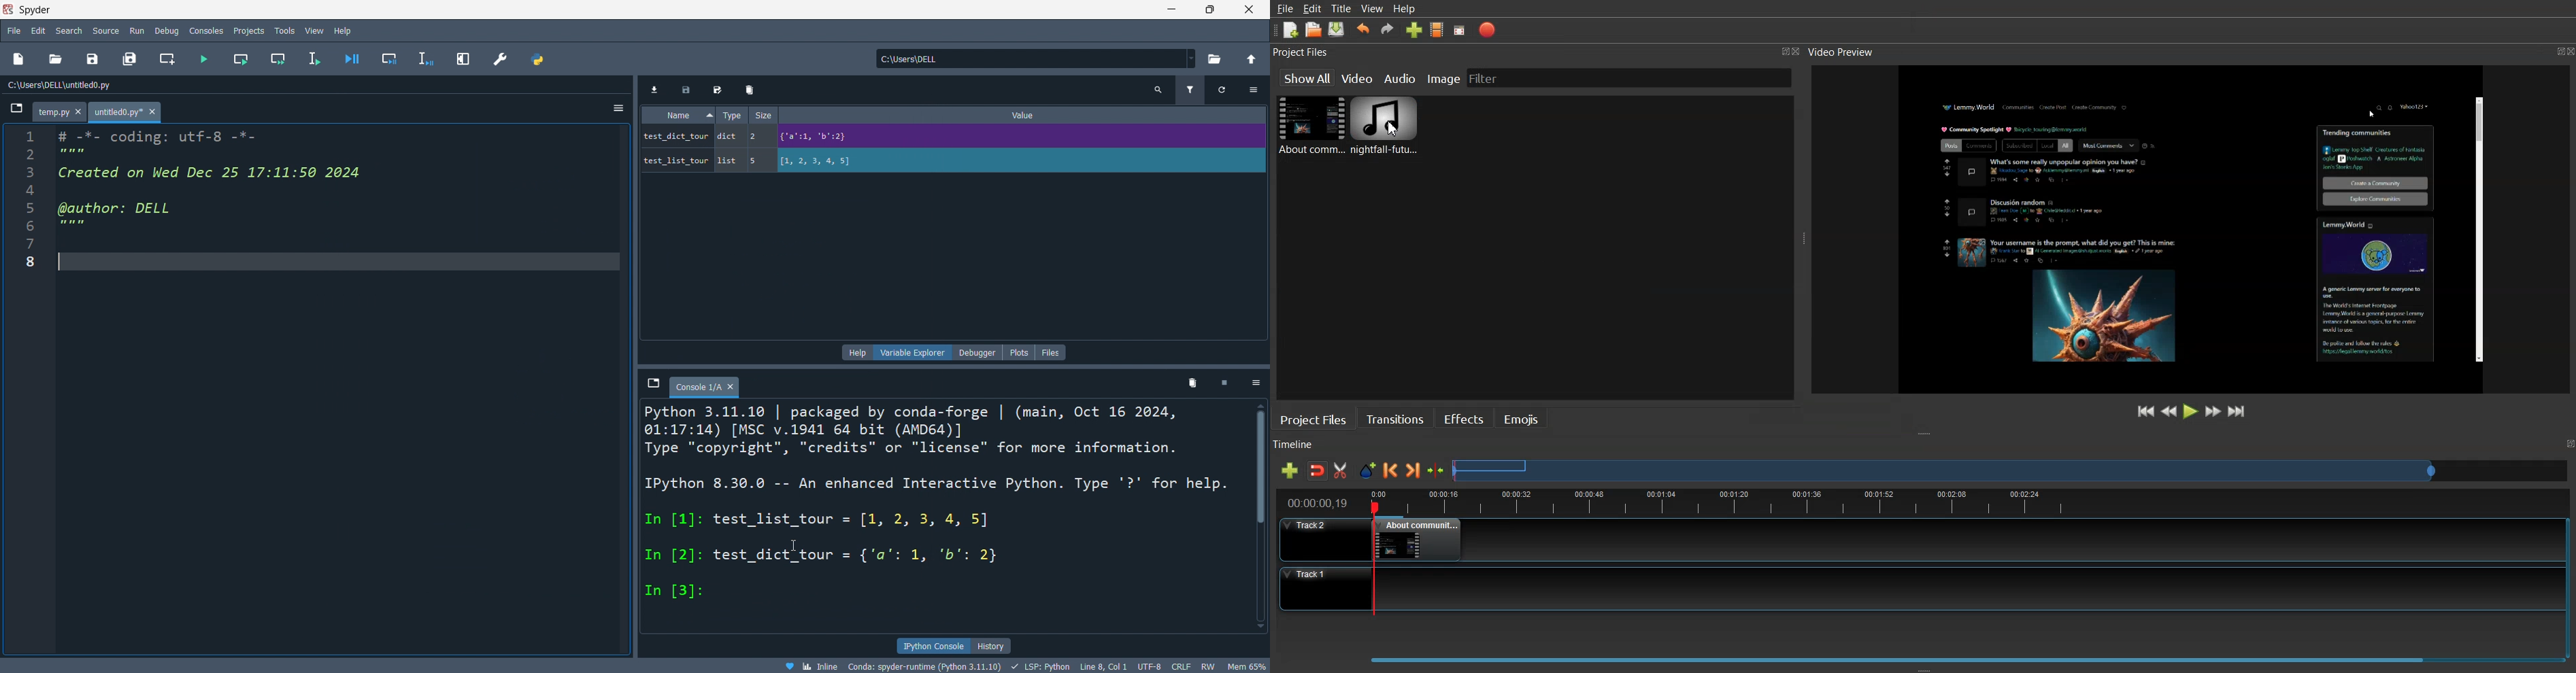  I want to click on save all file, so click(128, 58).